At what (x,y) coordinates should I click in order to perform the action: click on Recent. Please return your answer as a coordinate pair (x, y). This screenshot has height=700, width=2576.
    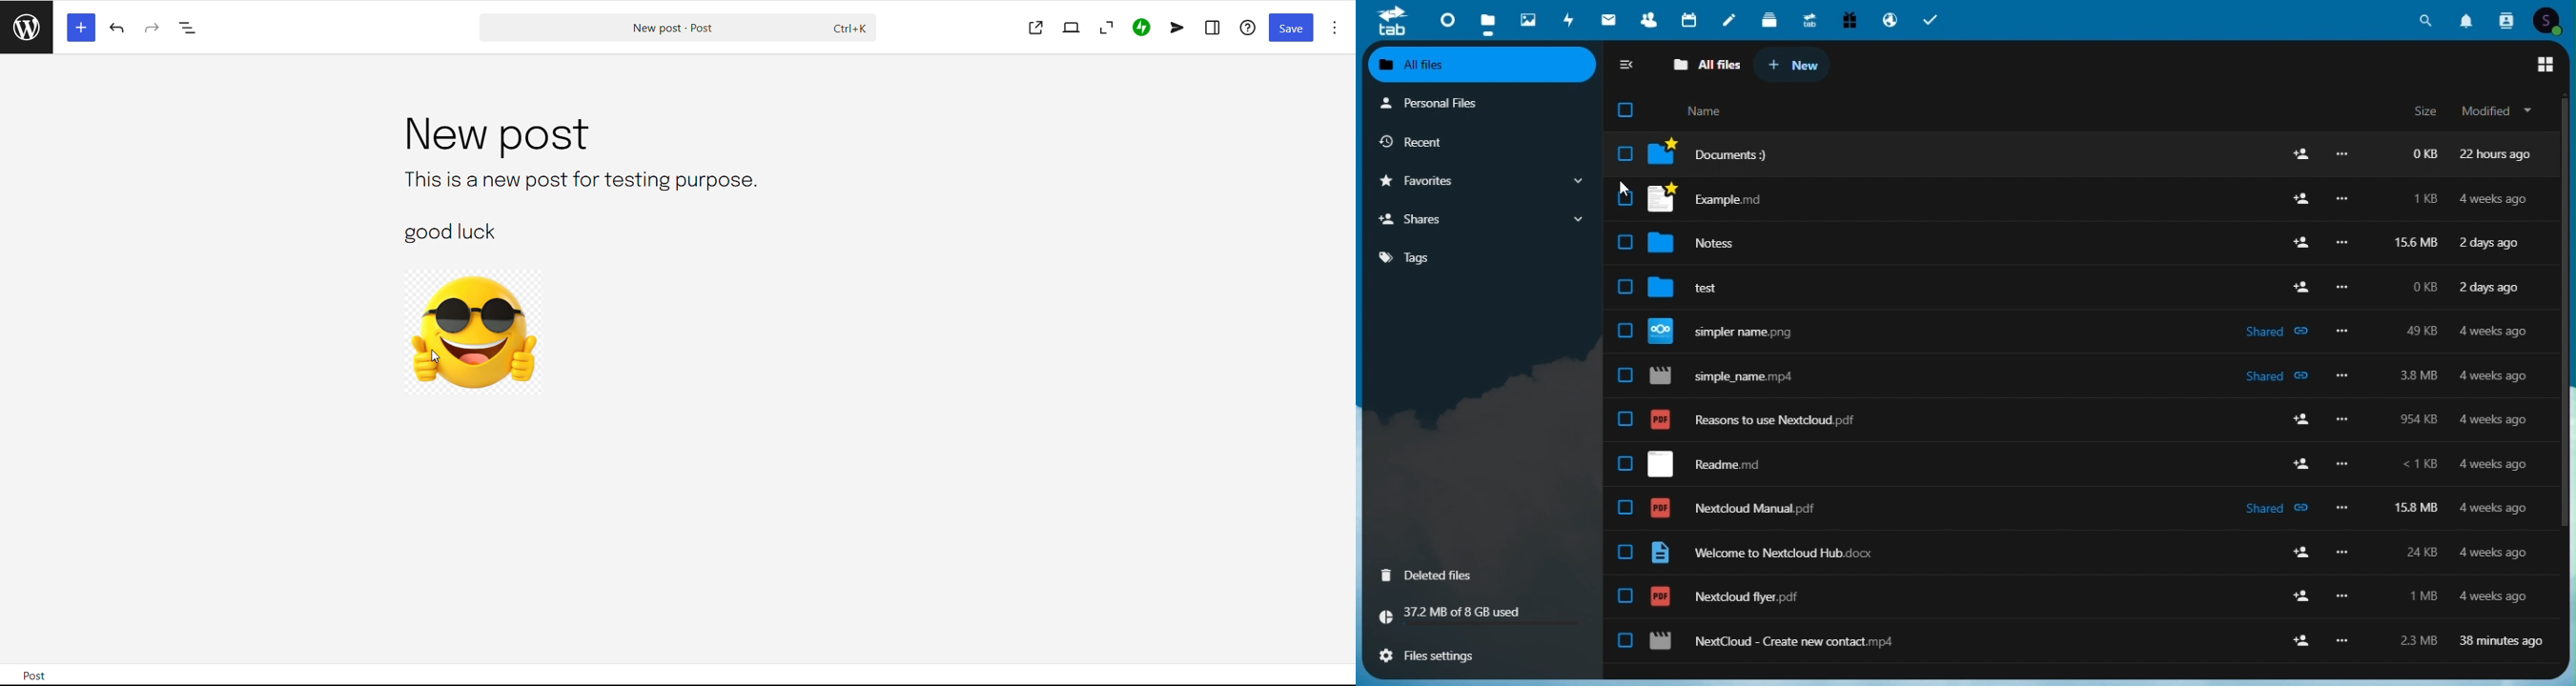
    Looking at the image, I should click on (1452, 141).